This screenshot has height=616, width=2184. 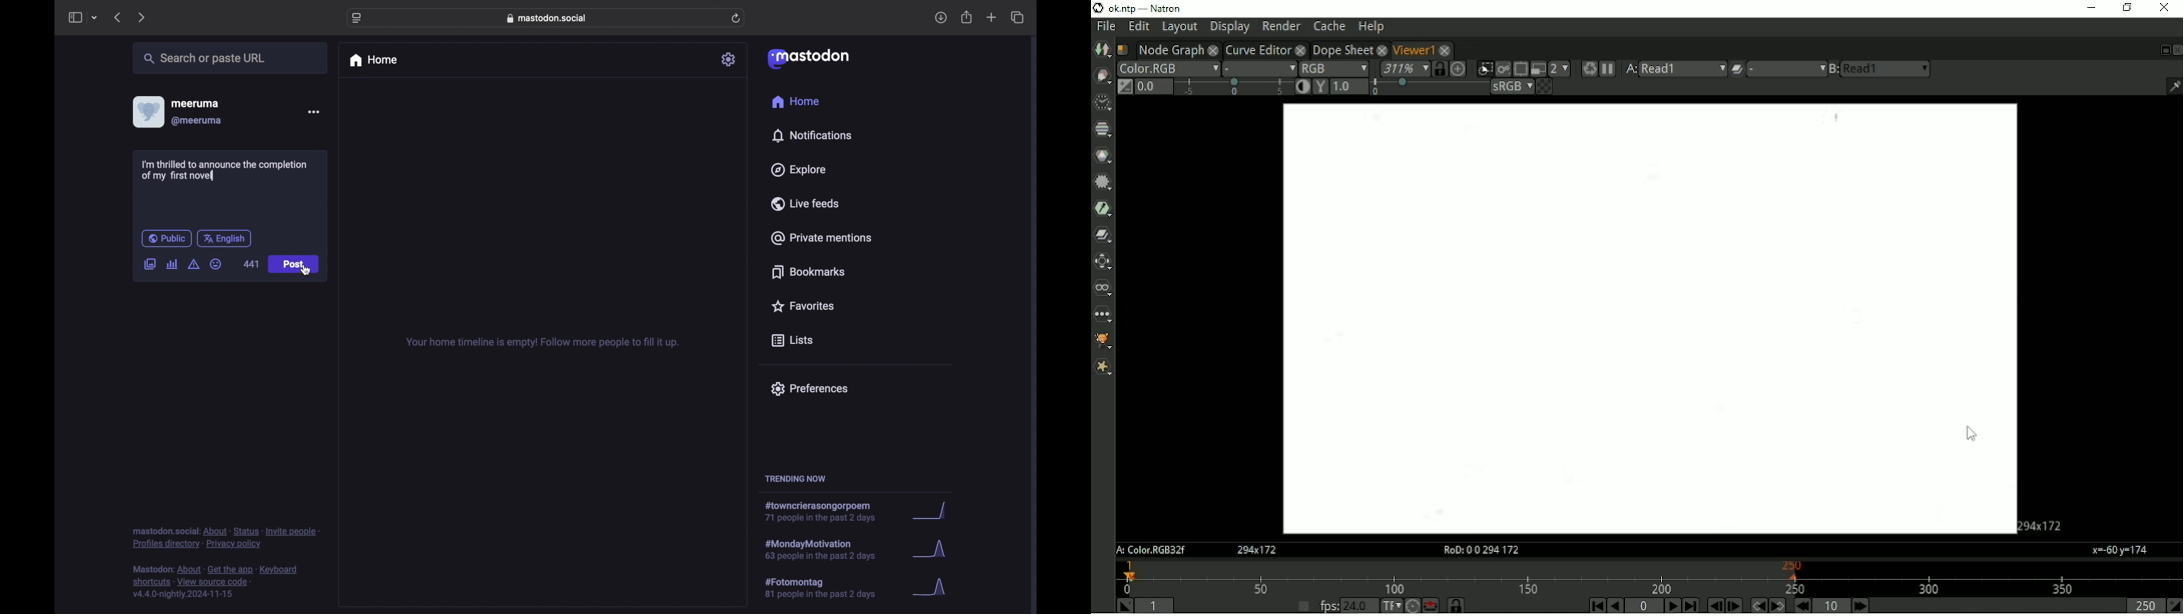 What do you see at coordinates (1502, 69) in the screenshot?
I see `Render image` at bounding box center [1502, 69].